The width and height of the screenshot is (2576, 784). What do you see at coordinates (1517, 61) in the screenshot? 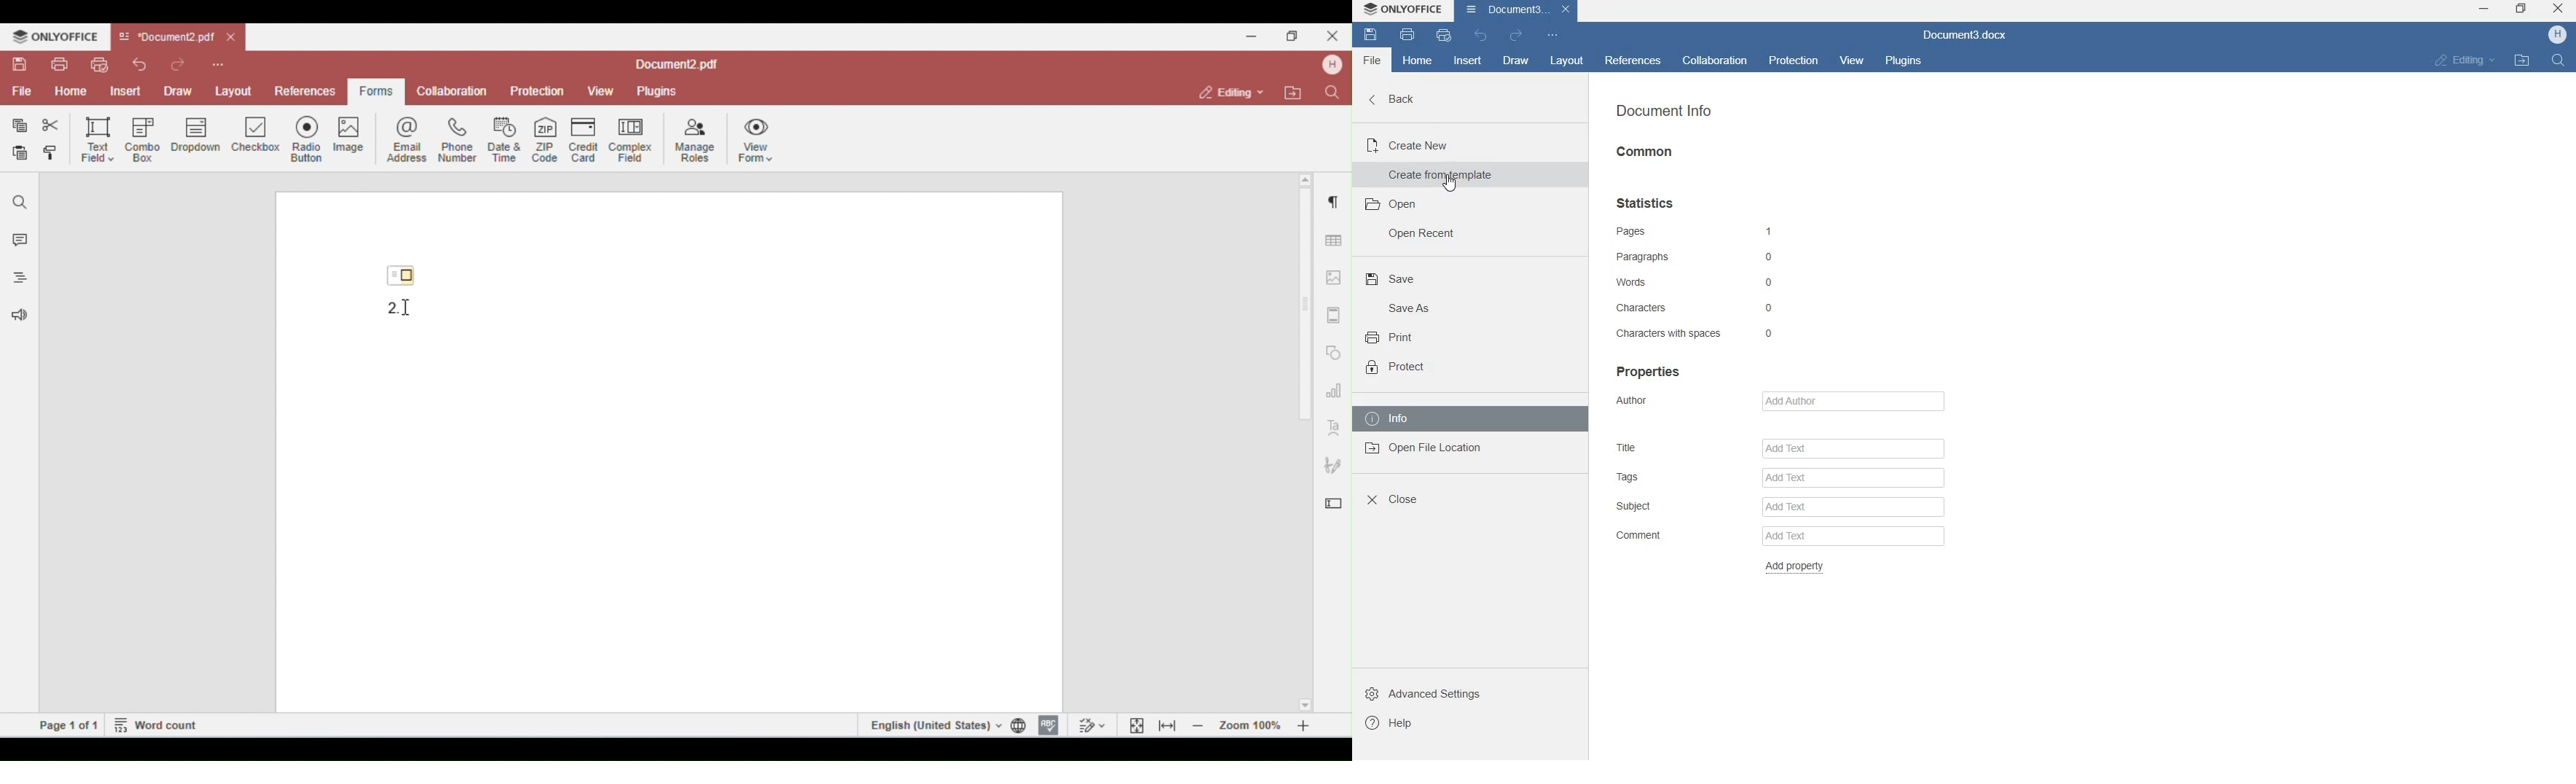
I see `draw` at bounding box center [1517, 61].